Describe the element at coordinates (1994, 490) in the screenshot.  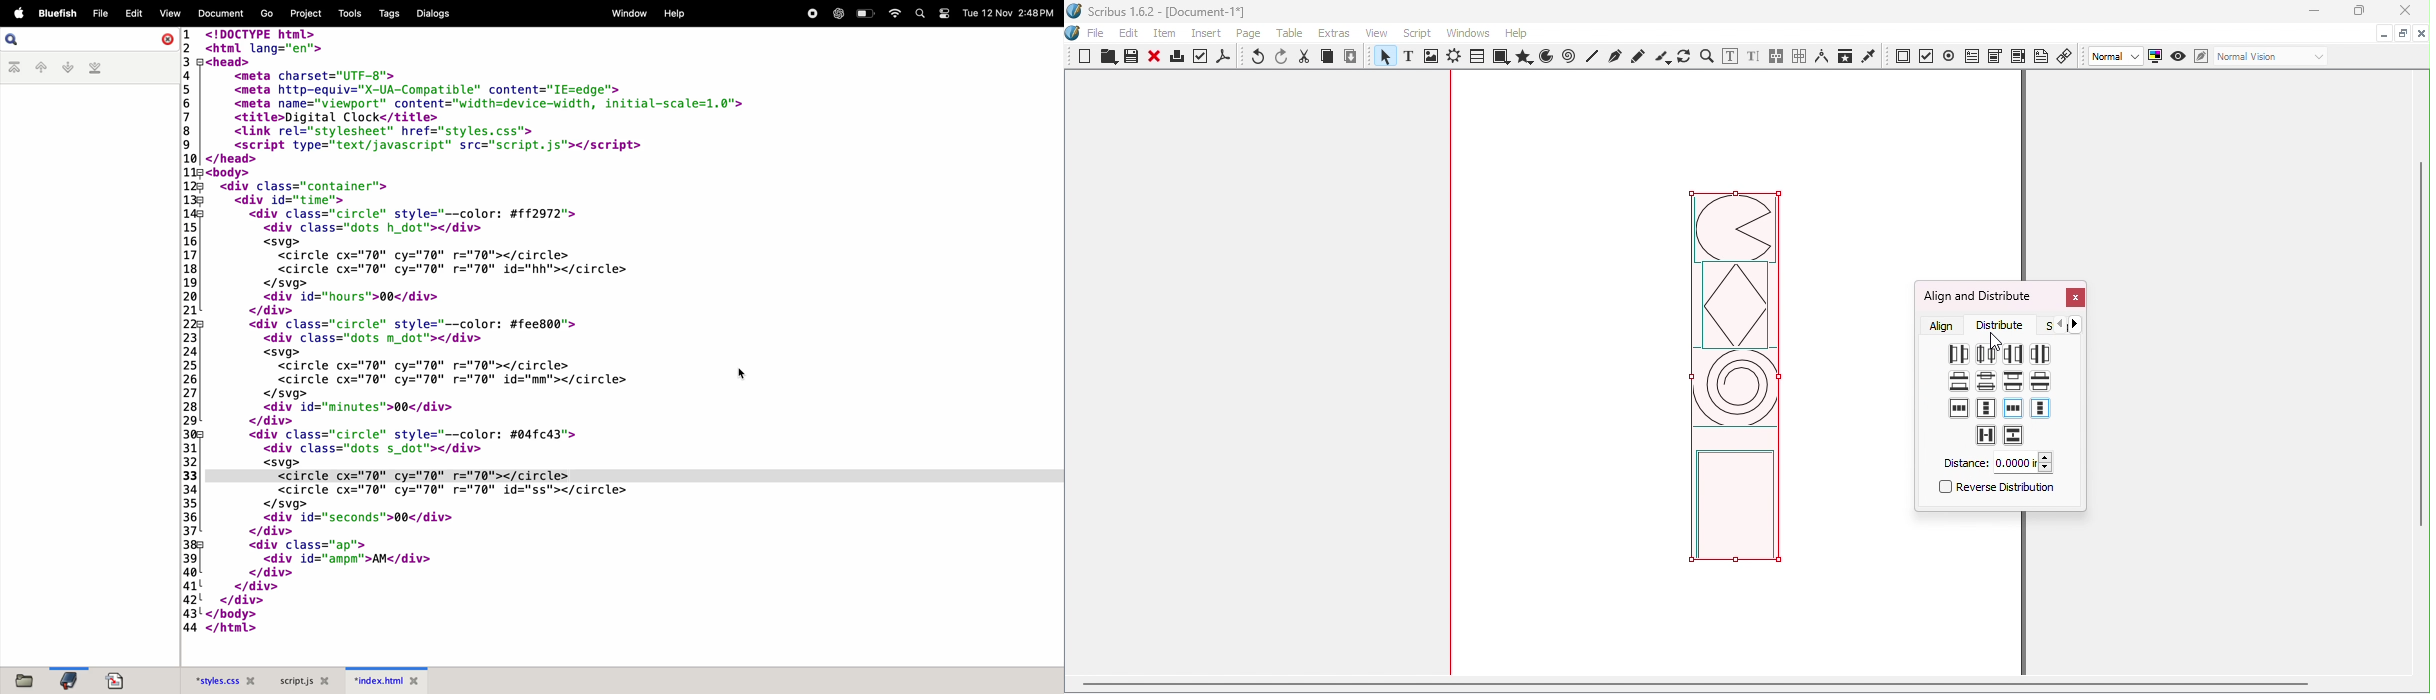
I see `Reverse distribution` at that location.